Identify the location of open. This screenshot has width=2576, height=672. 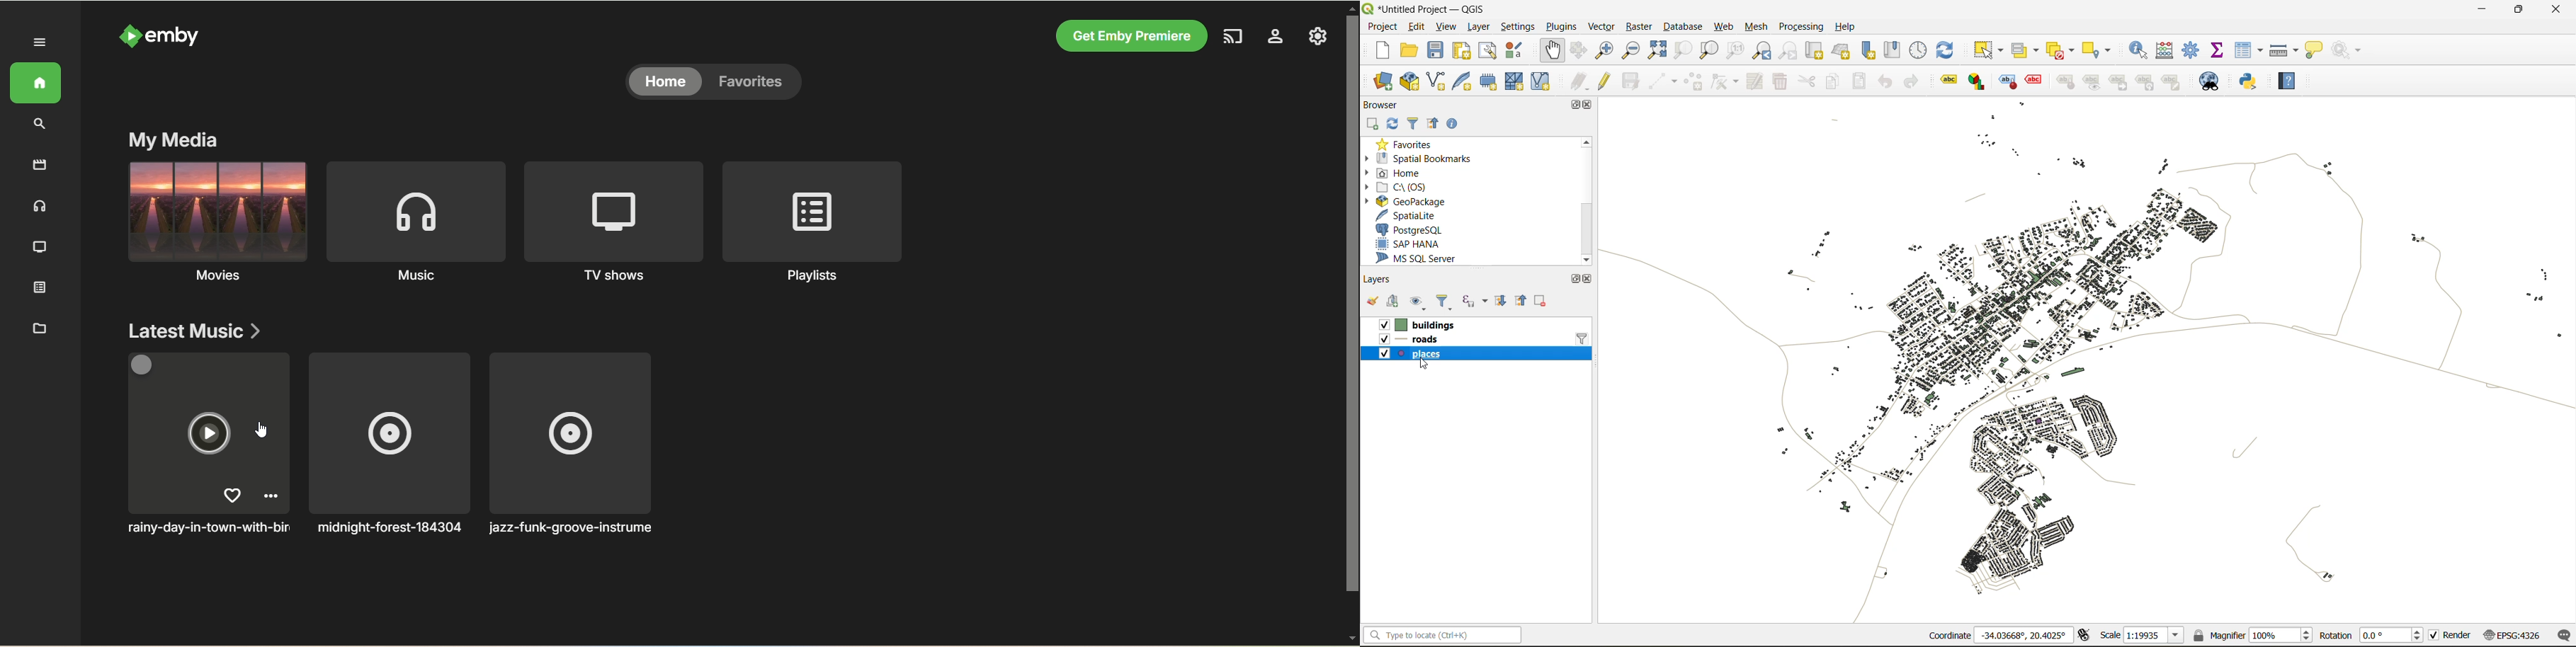
(1373, 302).